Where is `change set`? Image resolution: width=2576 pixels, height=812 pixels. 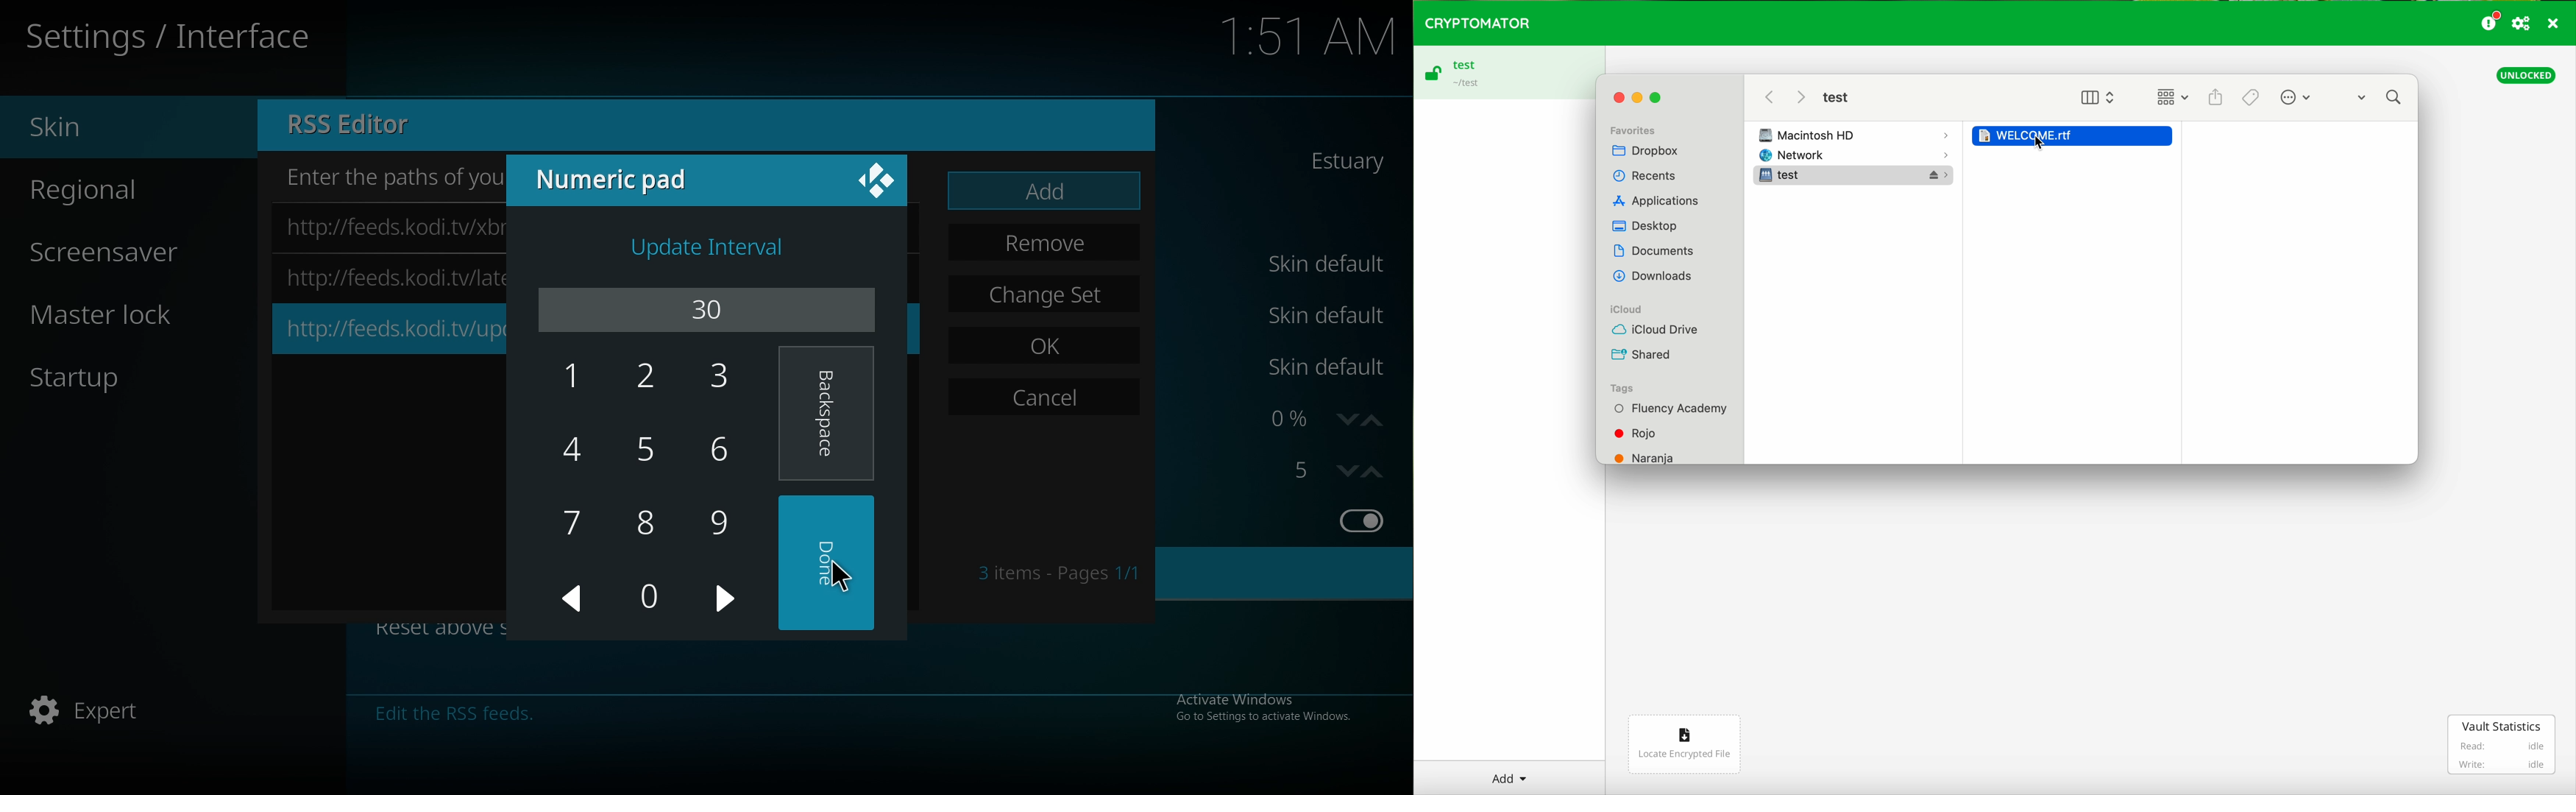
change set is located at coordinates (1046, 294).